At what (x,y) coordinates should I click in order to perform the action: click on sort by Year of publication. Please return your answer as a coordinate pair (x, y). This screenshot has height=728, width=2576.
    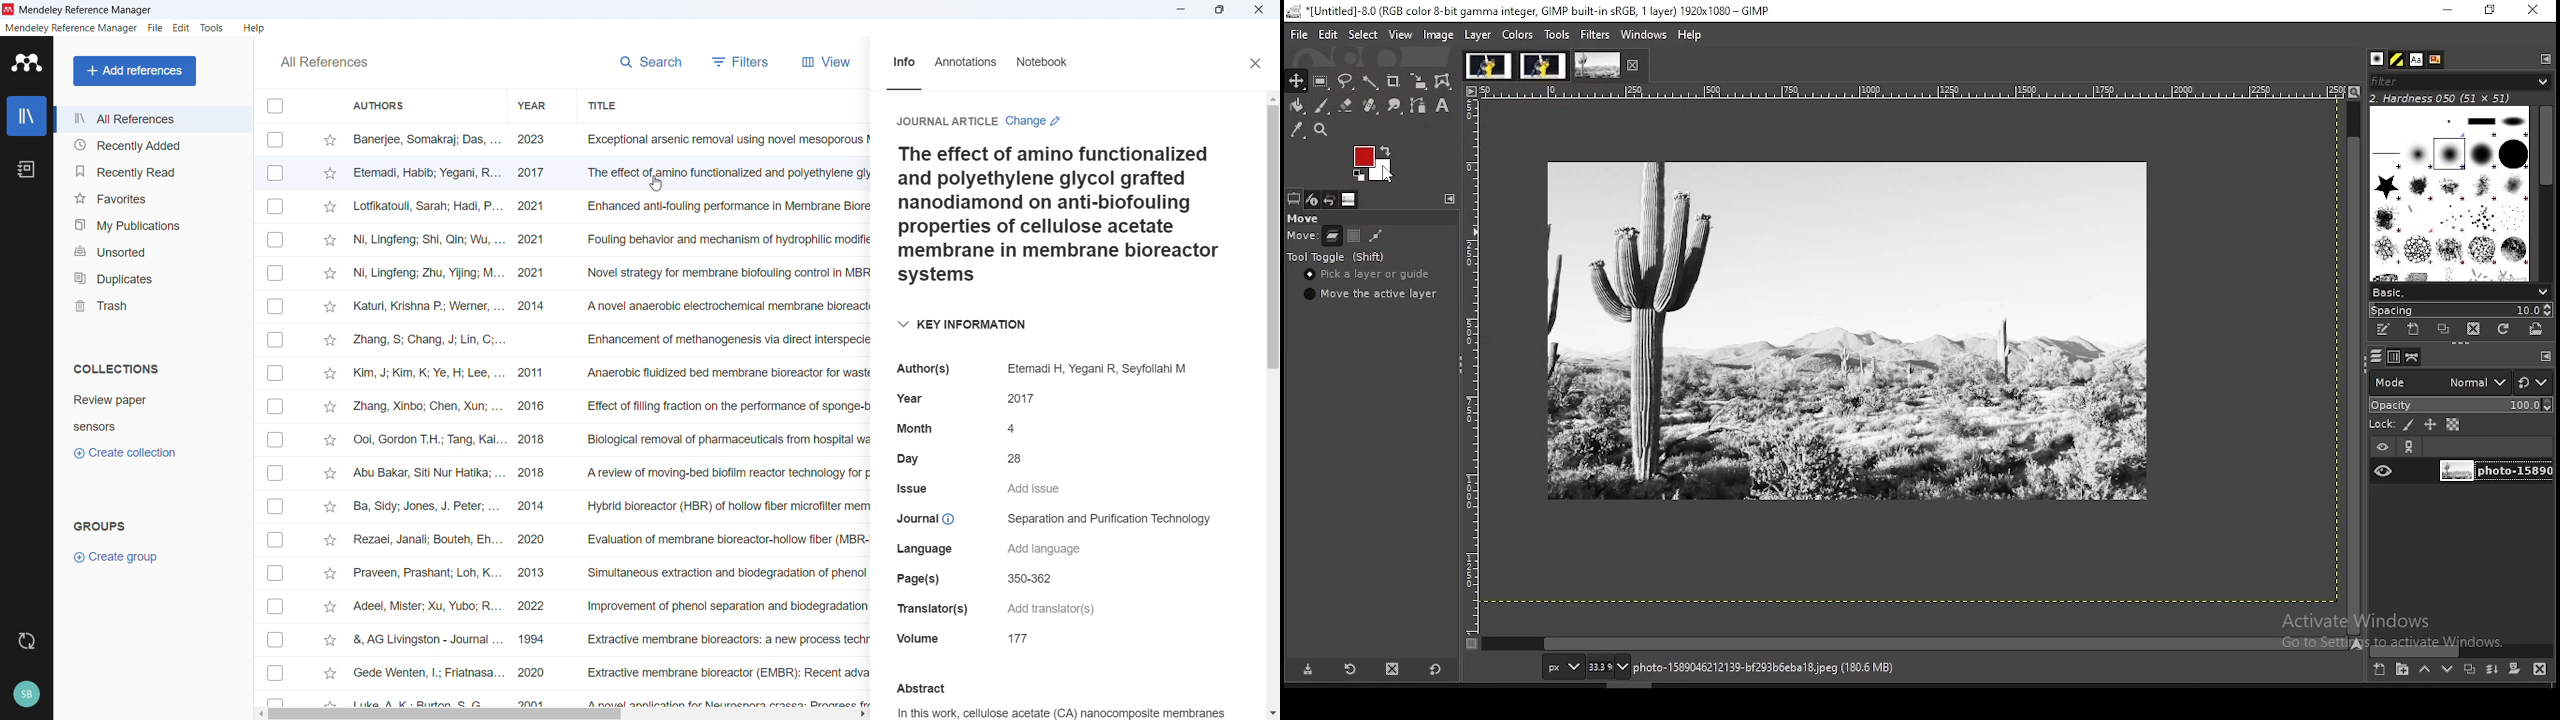
    Looking at the image, I should click on (533, 105).